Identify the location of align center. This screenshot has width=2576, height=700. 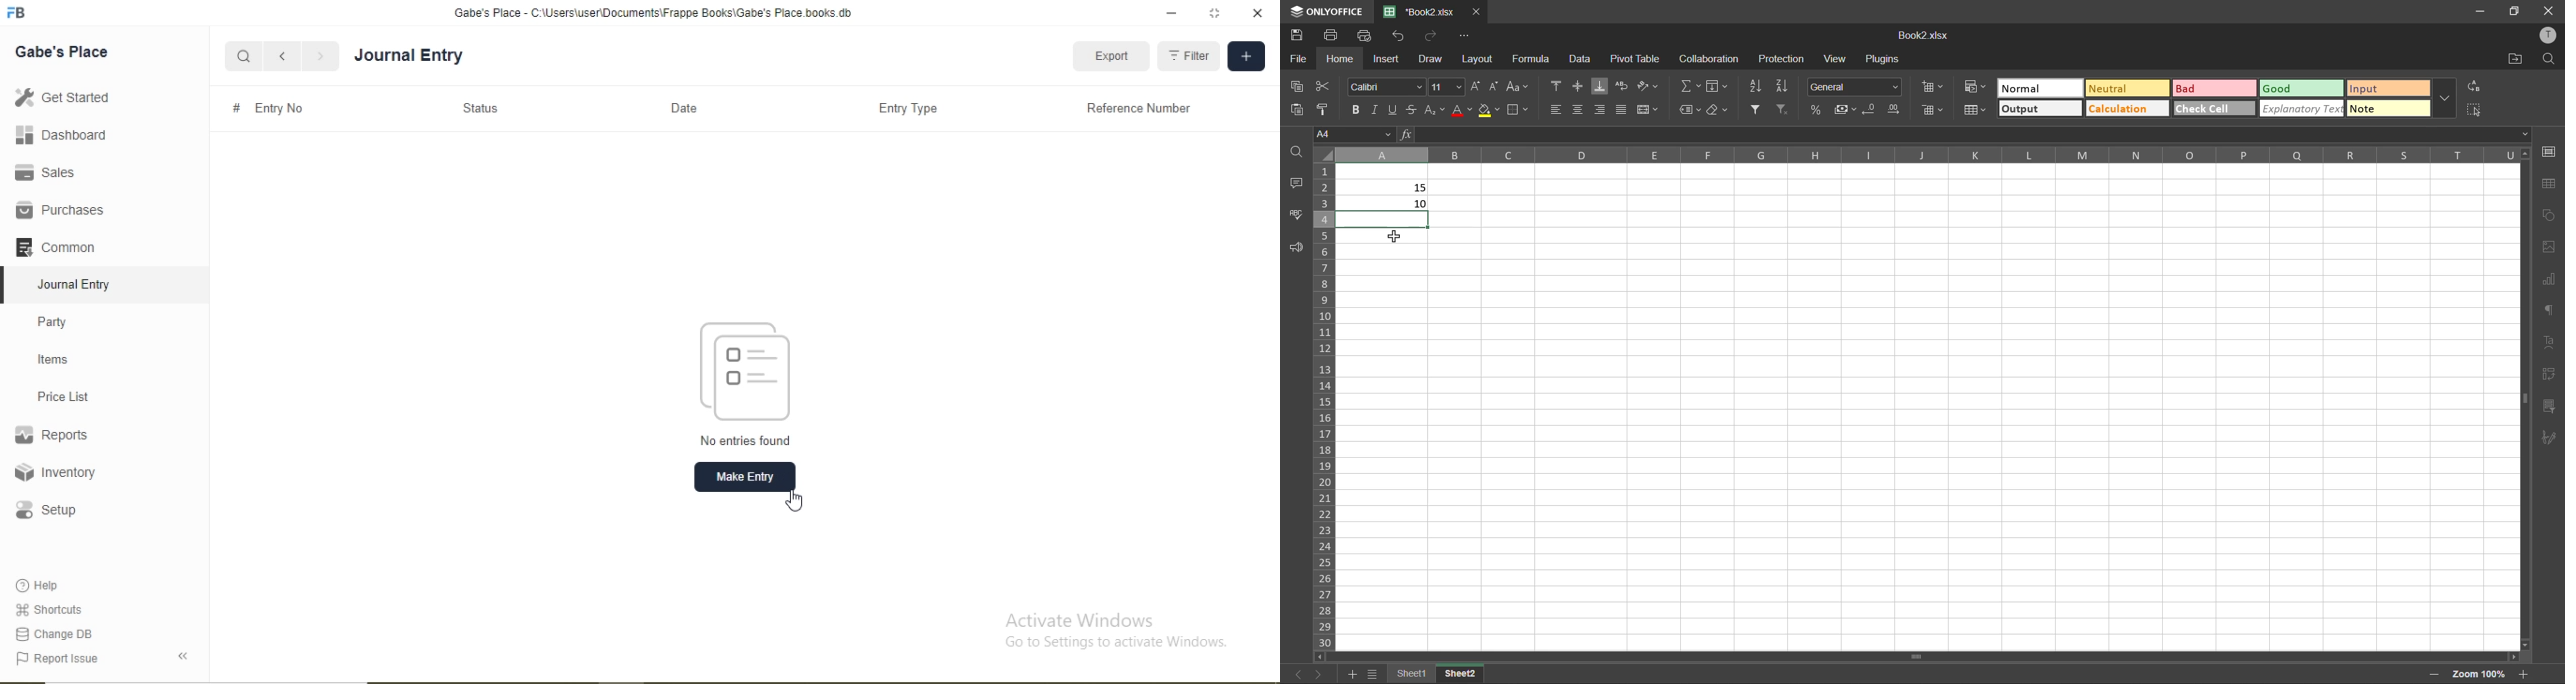
(1579, 110).